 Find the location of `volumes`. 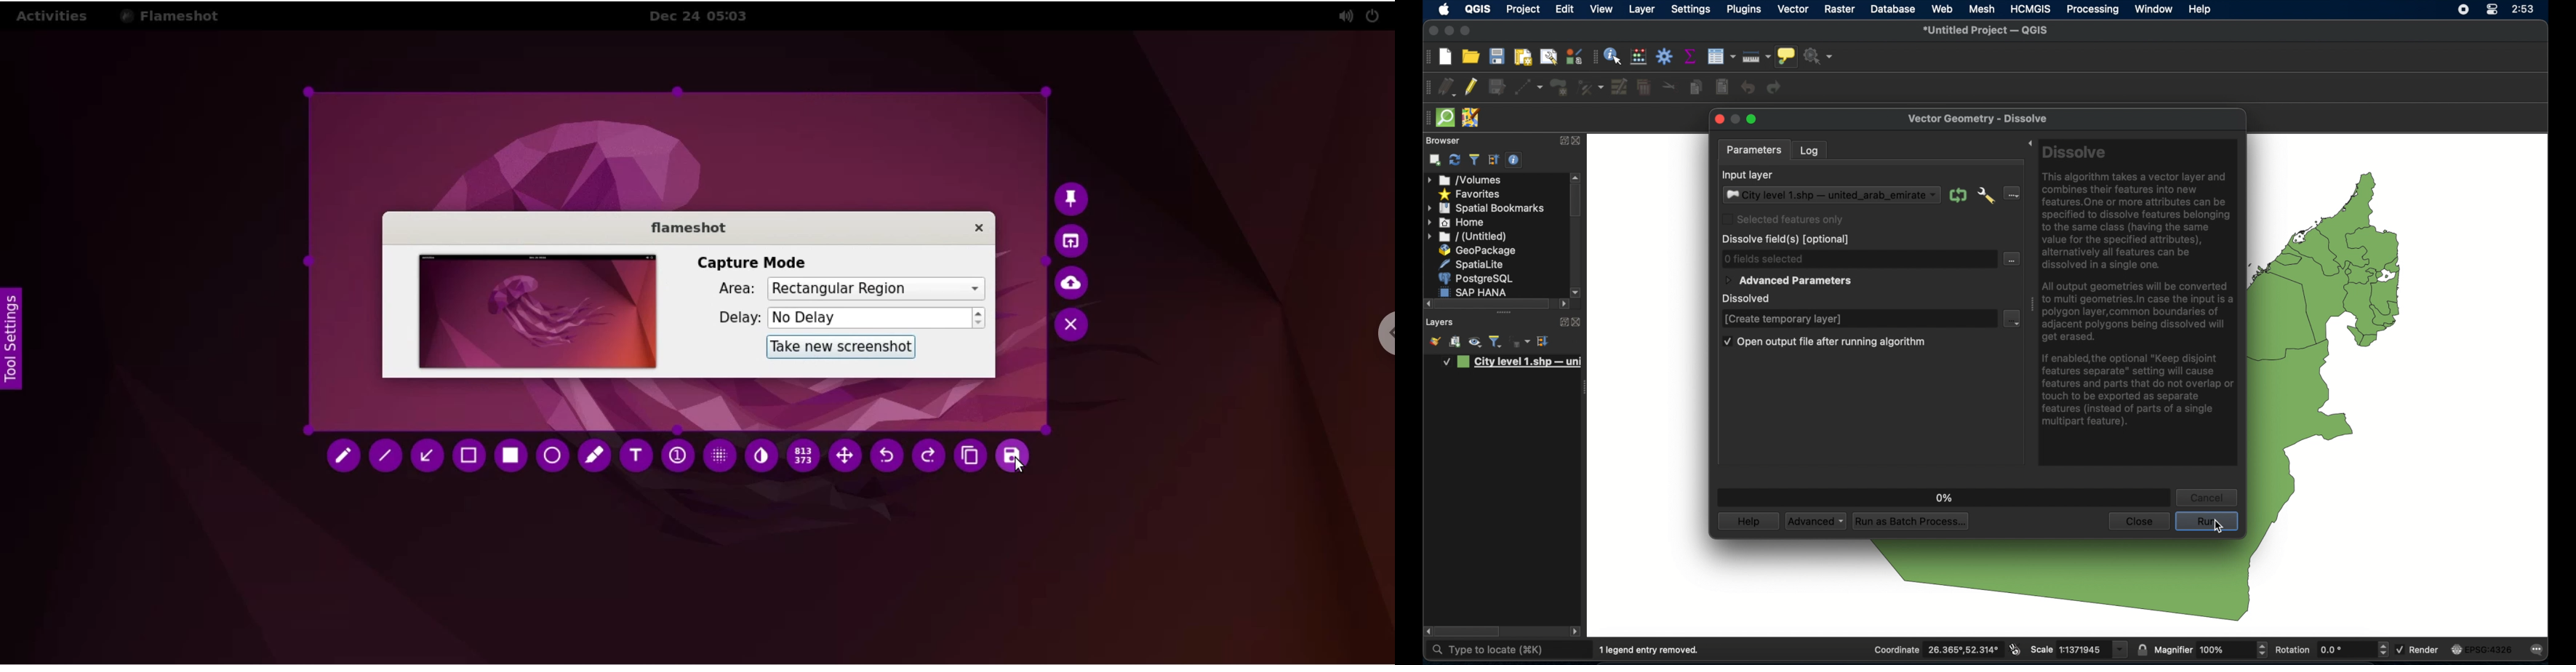

volumes is located at coordinates (1465, 179).